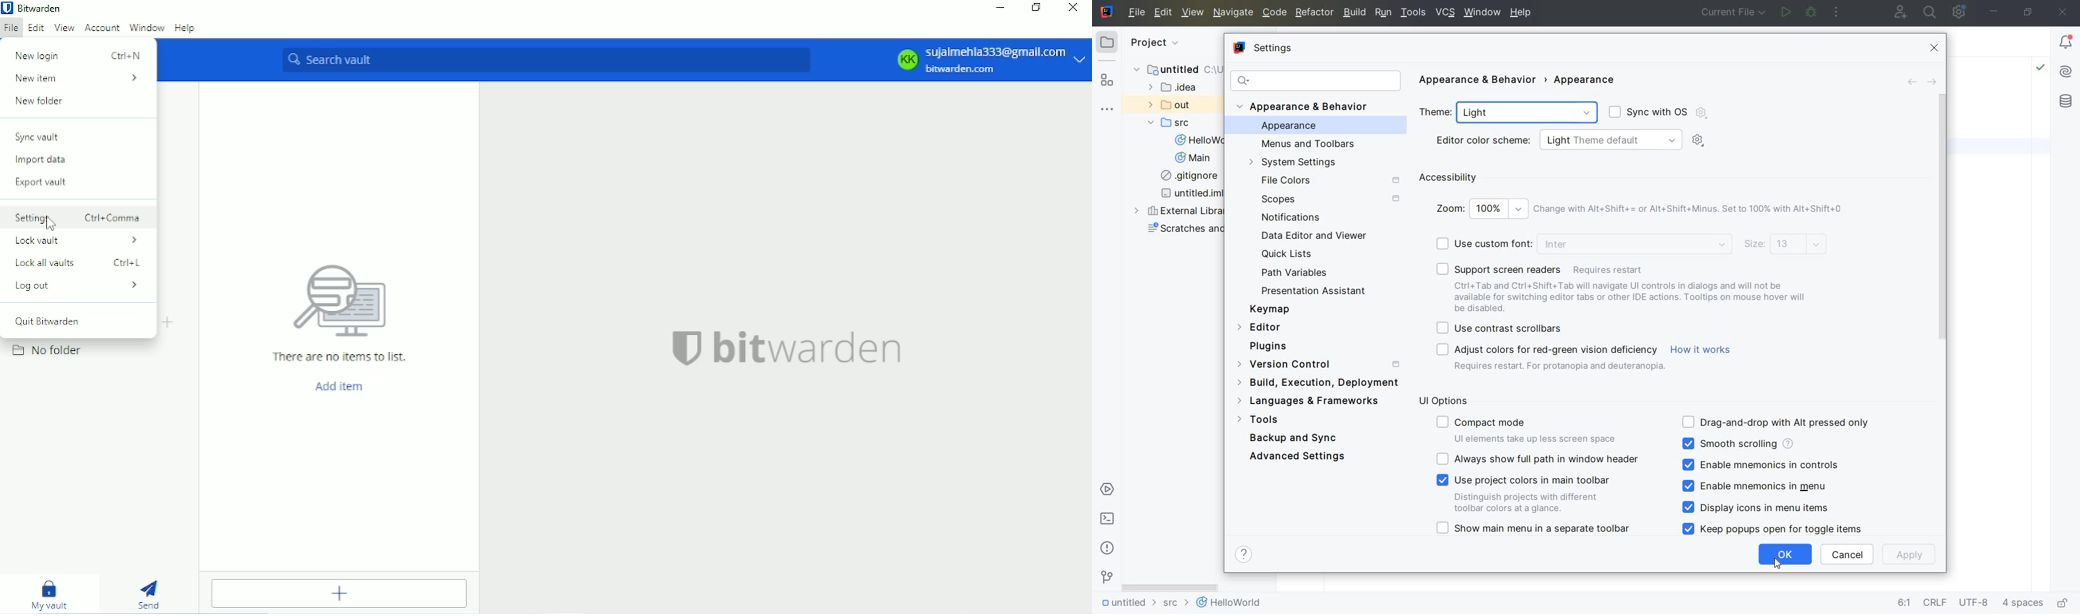 This screenshot has height=616, width=2100. What do you see at coordinates (76, 285) in the screenshot?
I see `Logout ` at bounding box center [76, 285].